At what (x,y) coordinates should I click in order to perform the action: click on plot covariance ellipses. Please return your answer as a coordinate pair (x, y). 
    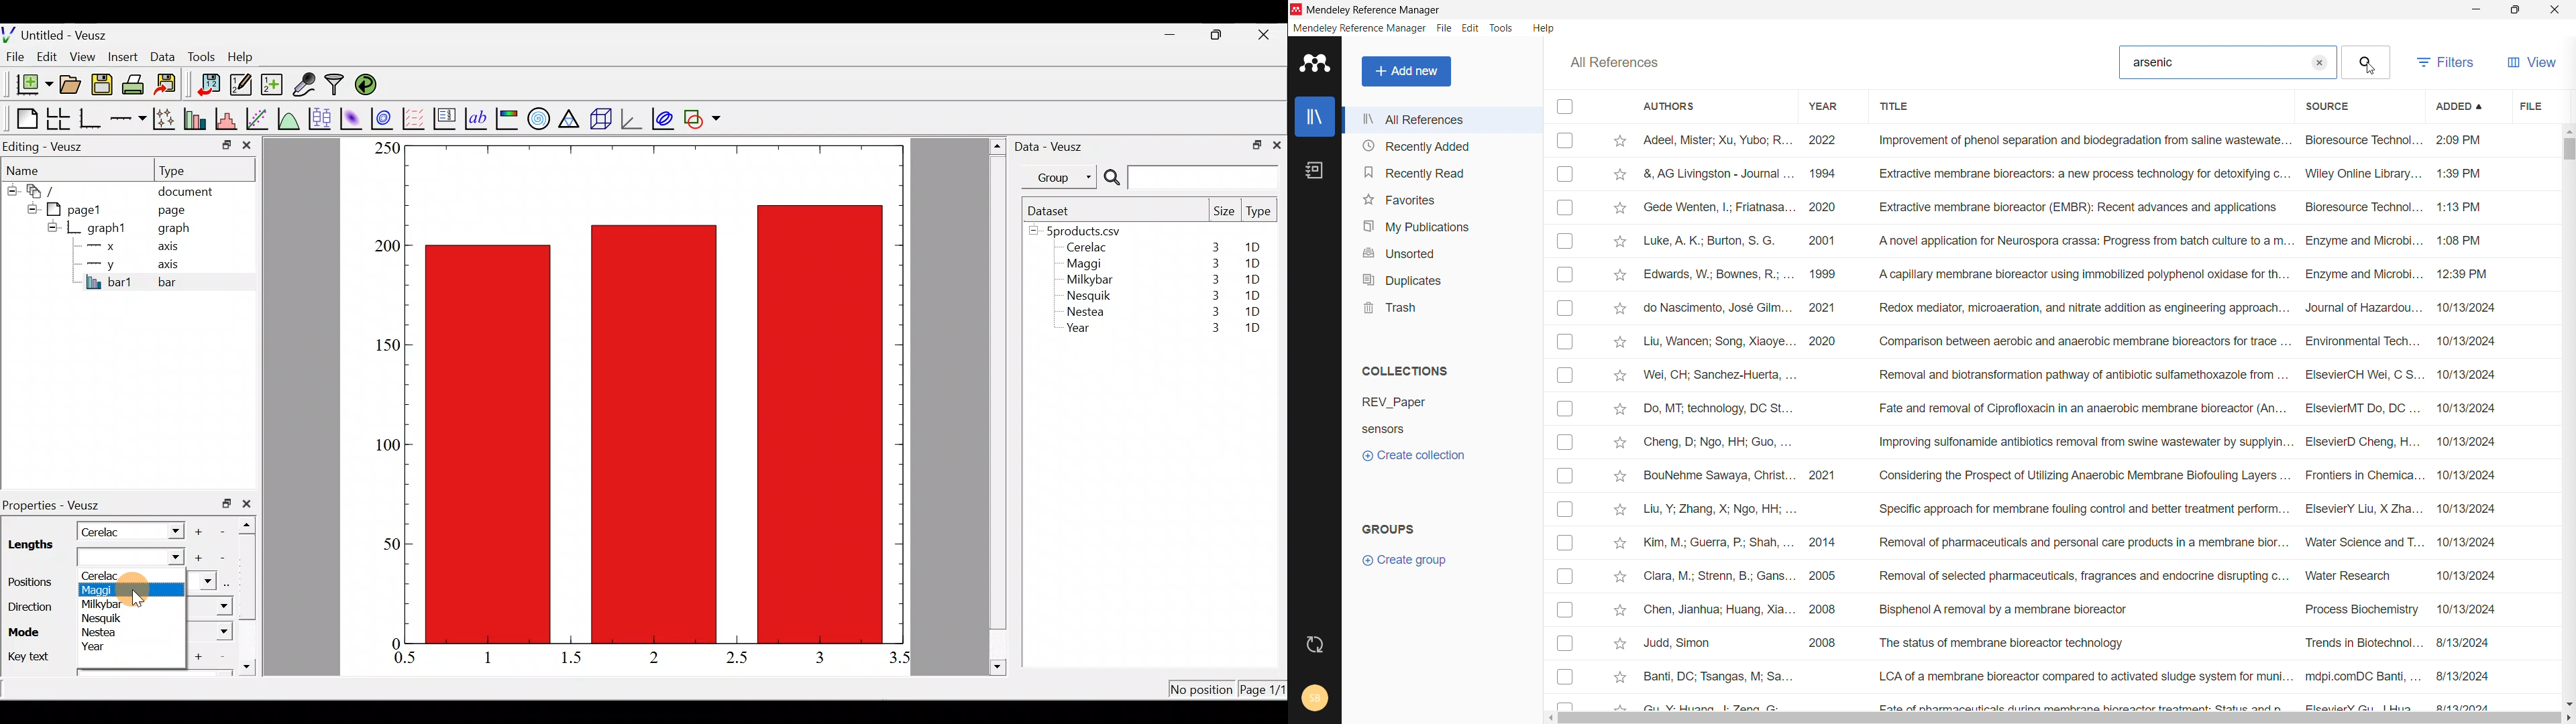
    Looking at the image, I should click on (664, 117).